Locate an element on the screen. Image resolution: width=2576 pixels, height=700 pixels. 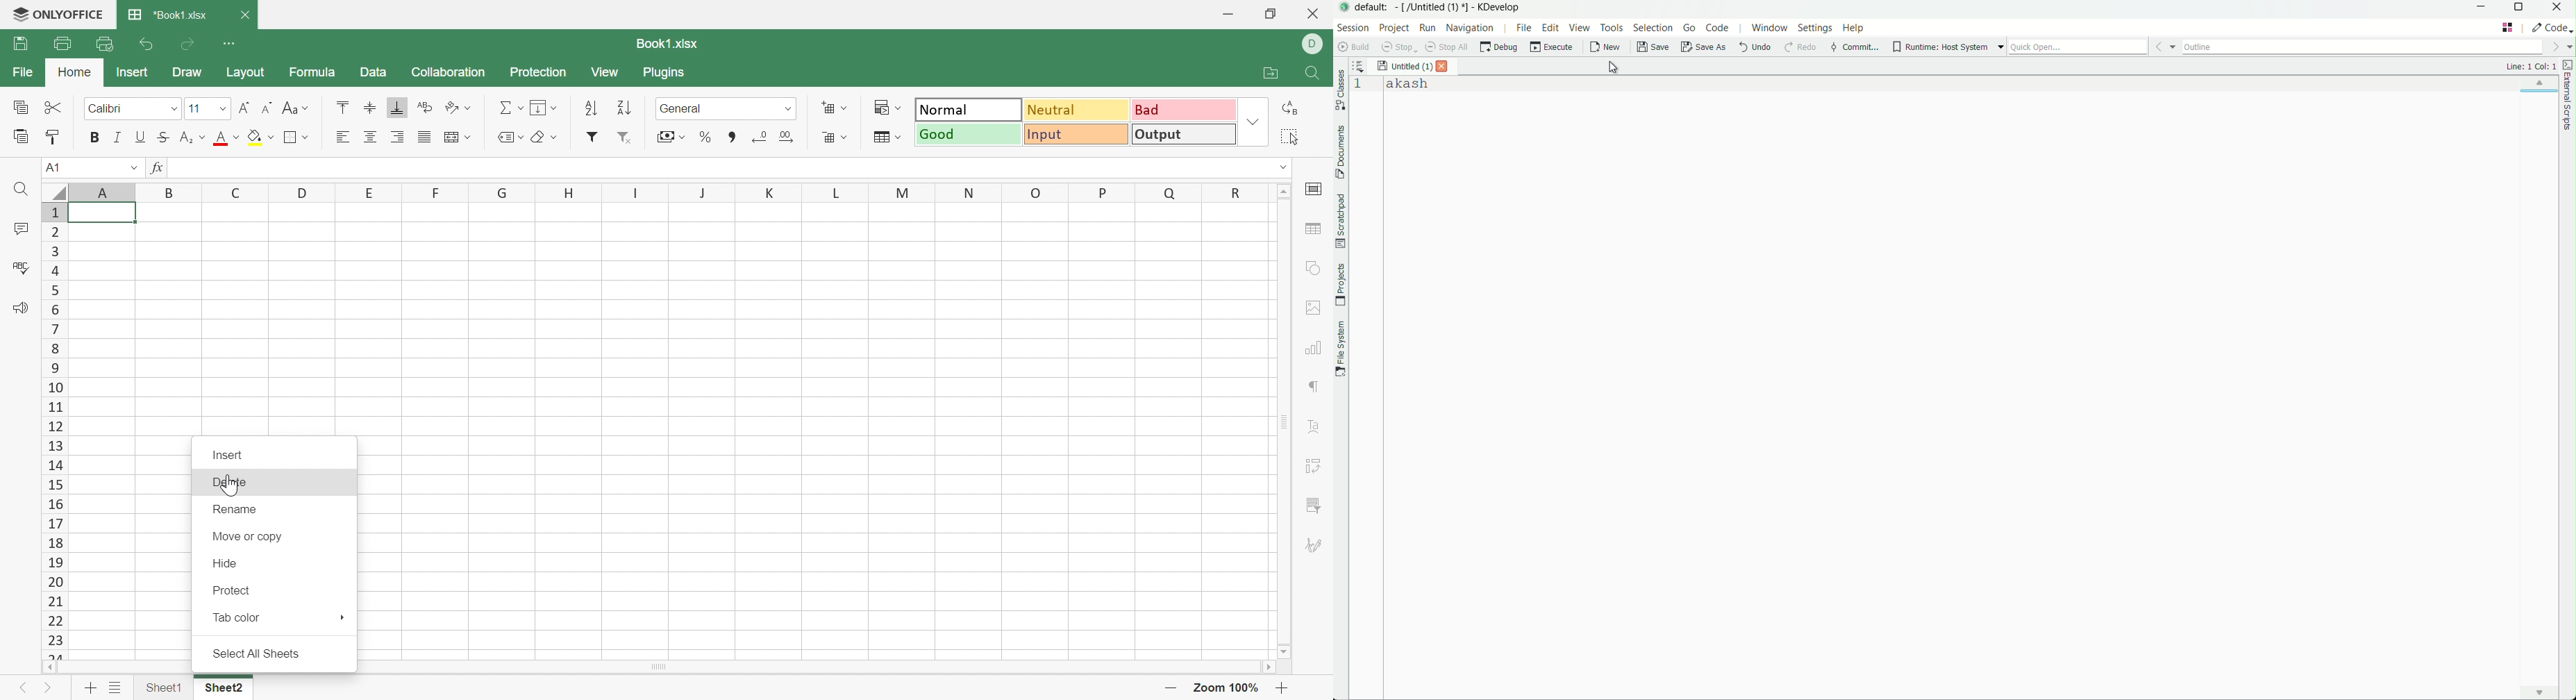
Open file location is located at coordinates (1262, 73).